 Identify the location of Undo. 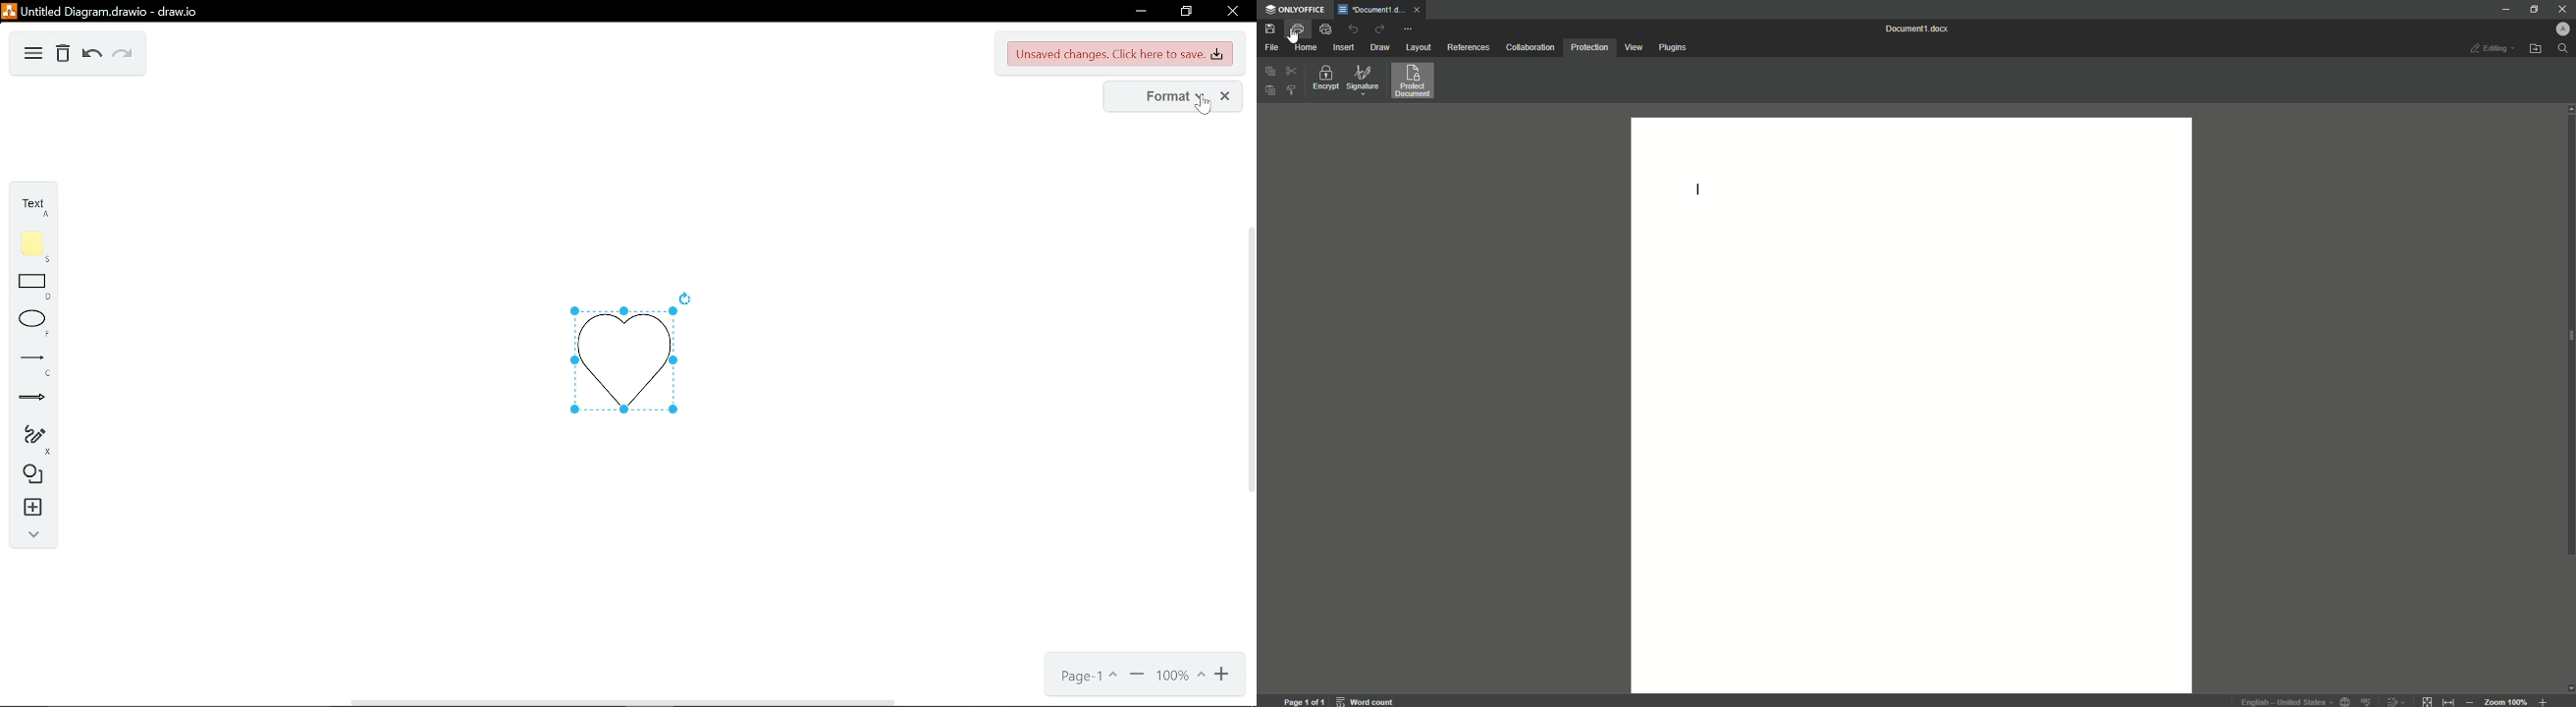
(1354, 28).